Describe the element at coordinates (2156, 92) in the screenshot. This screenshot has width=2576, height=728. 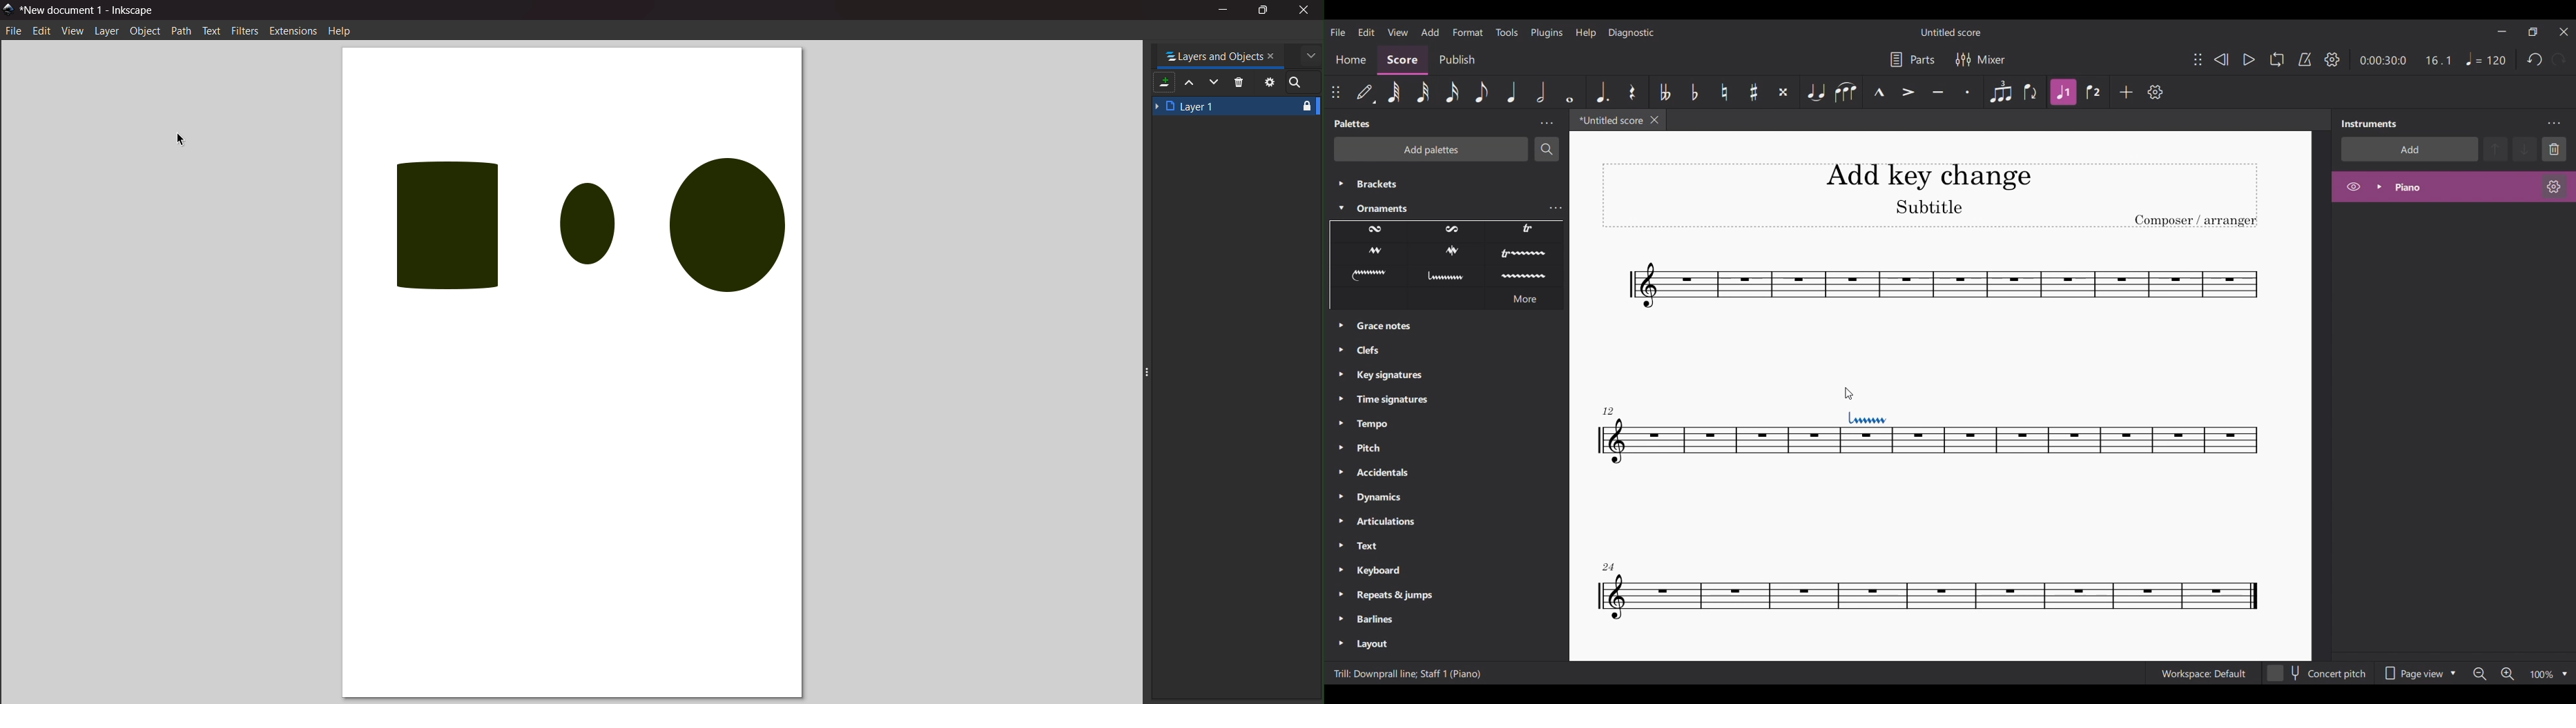
I see `Customize tools` at that location.